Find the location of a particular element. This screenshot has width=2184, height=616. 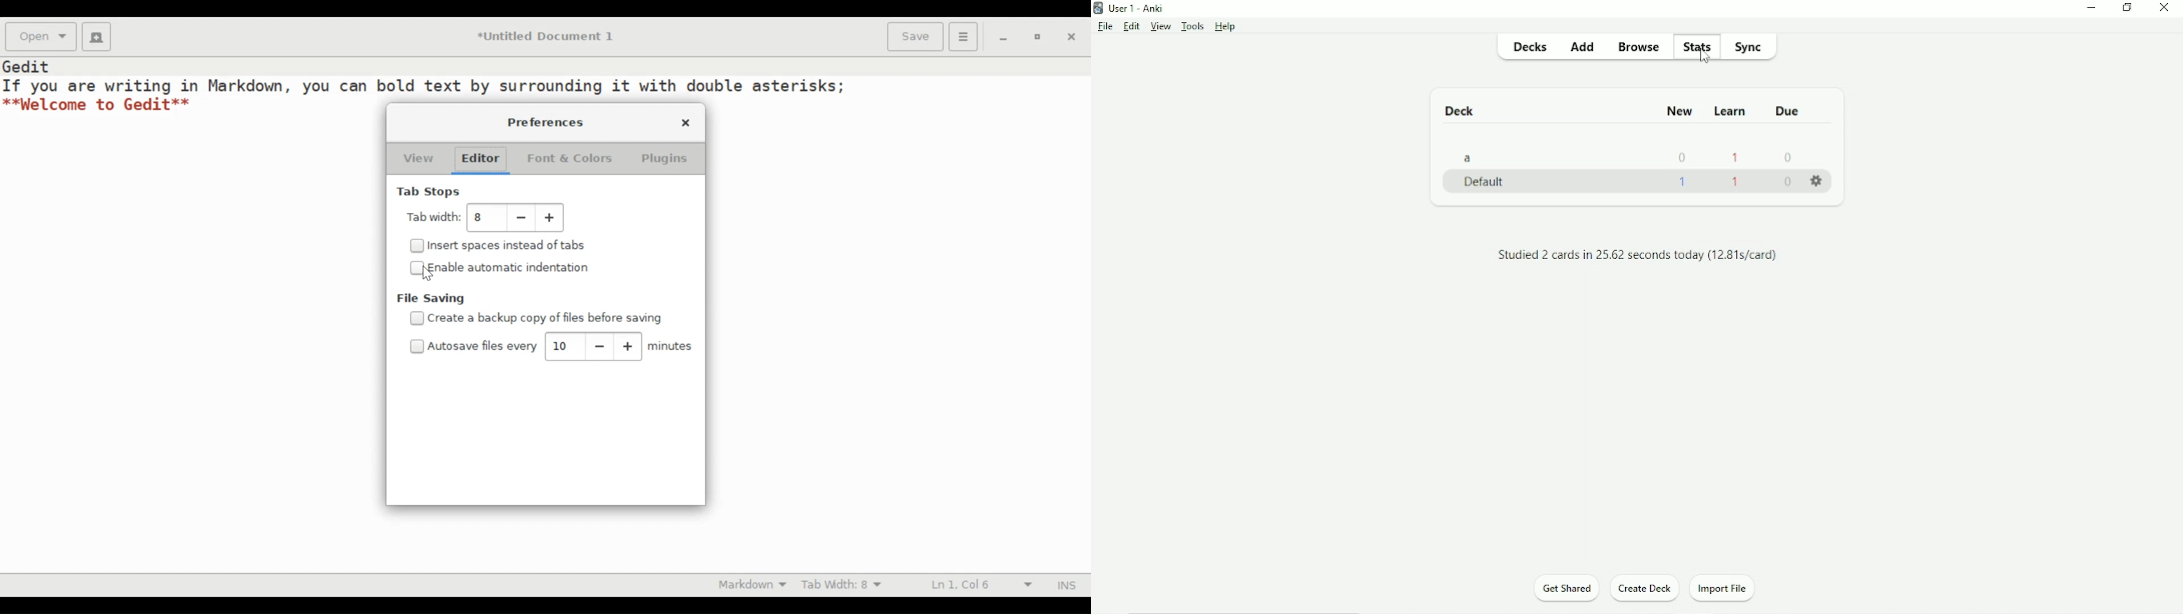

decrease autosave value is located at coordinates (599, 346).